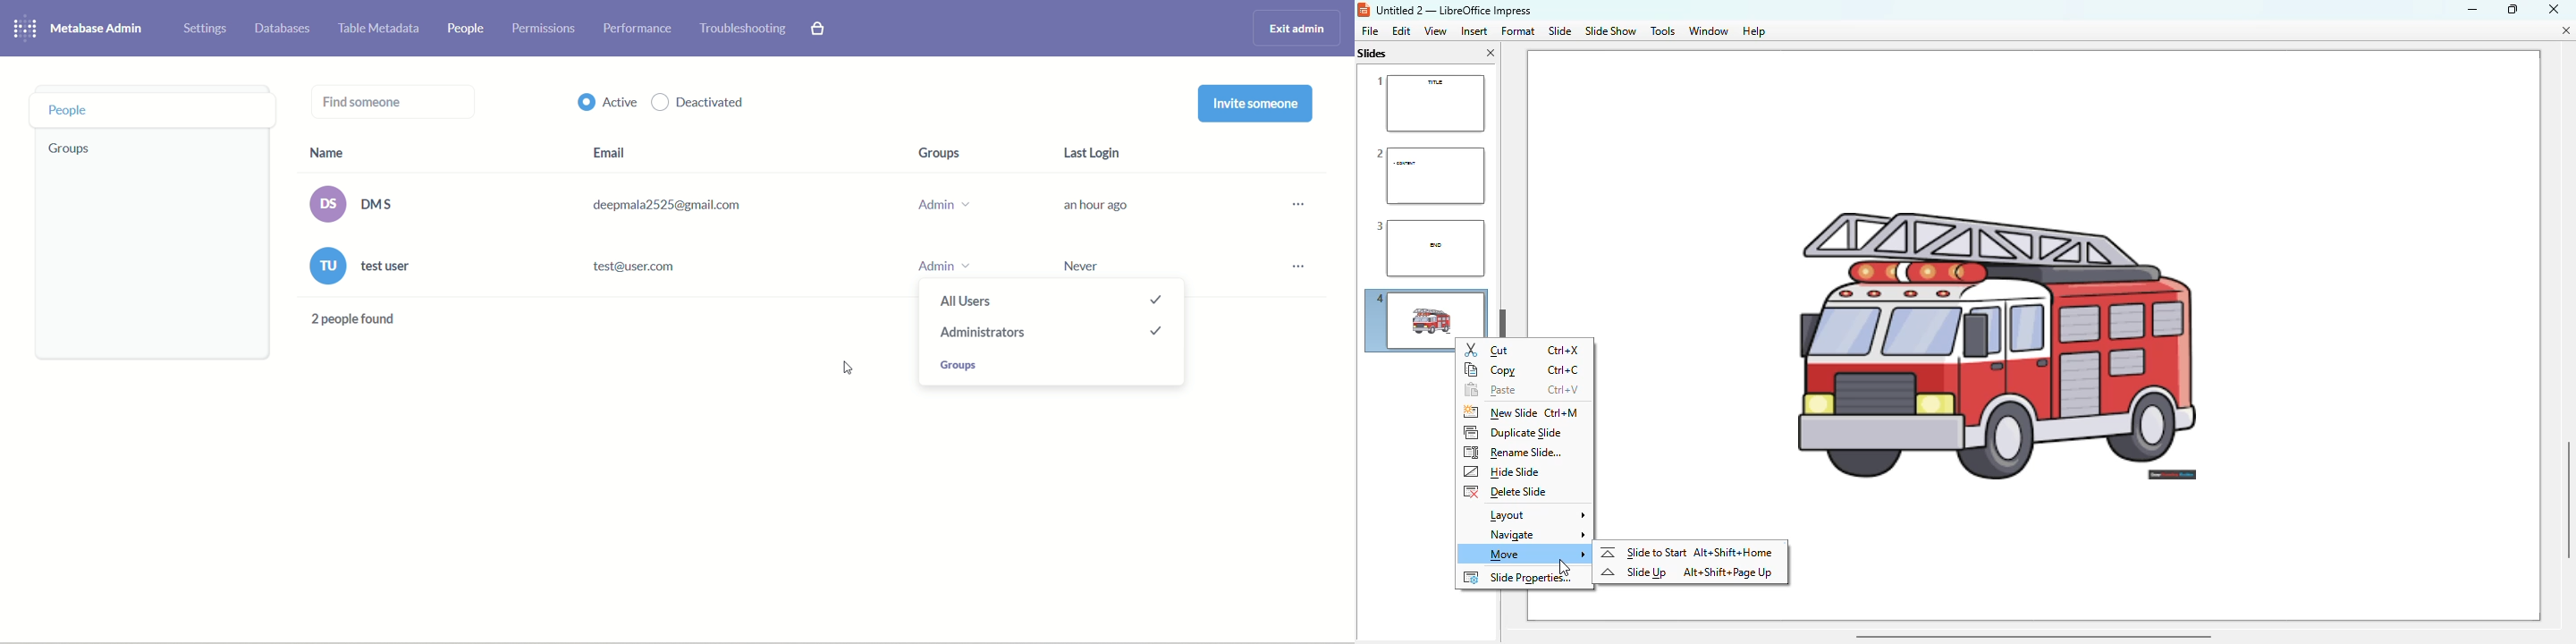 Image resolution: width=2576 pixels, height=644 pixels. What do you see at coordinates (1490, 391) in the screenshot?
I see `paste` at bounding box center [1490, 391].